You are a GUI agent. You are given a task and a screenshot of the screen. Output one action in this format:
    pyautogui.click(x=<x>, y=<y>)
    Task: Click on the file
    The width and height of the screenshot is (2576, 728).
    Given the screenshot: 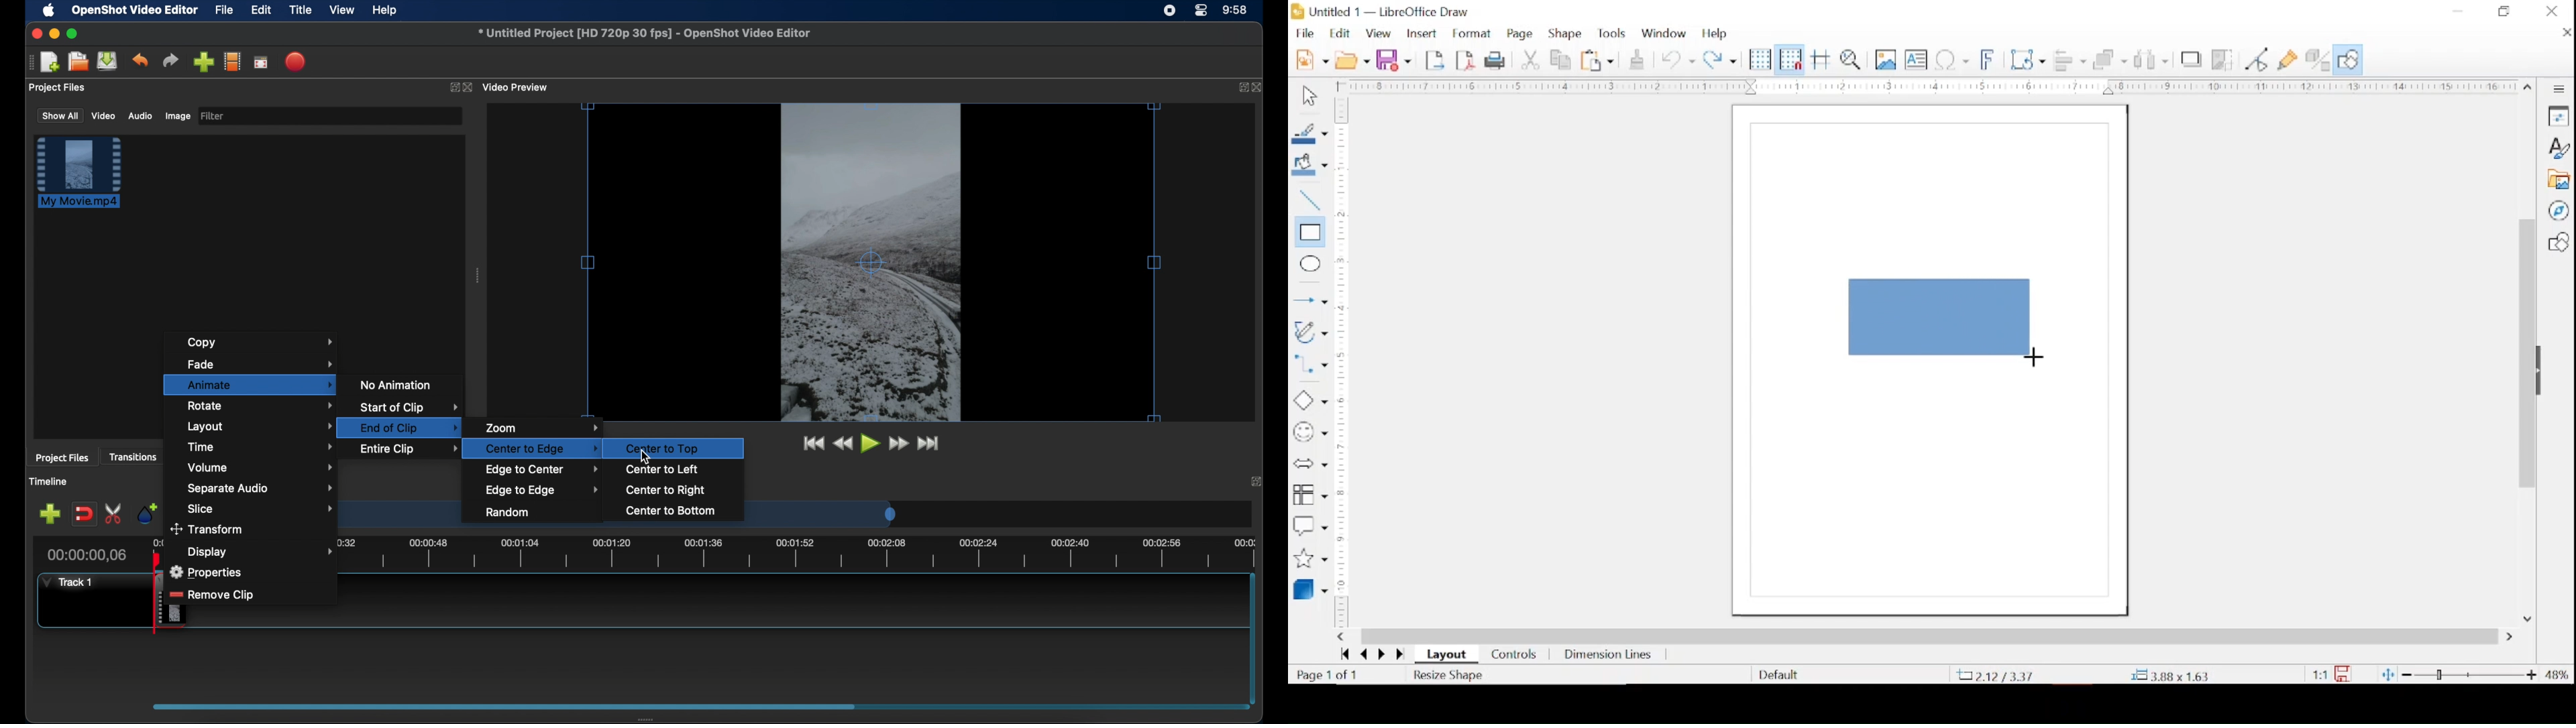 What is the action you would take?
    pyautogui.click(x=225, y=11)
    